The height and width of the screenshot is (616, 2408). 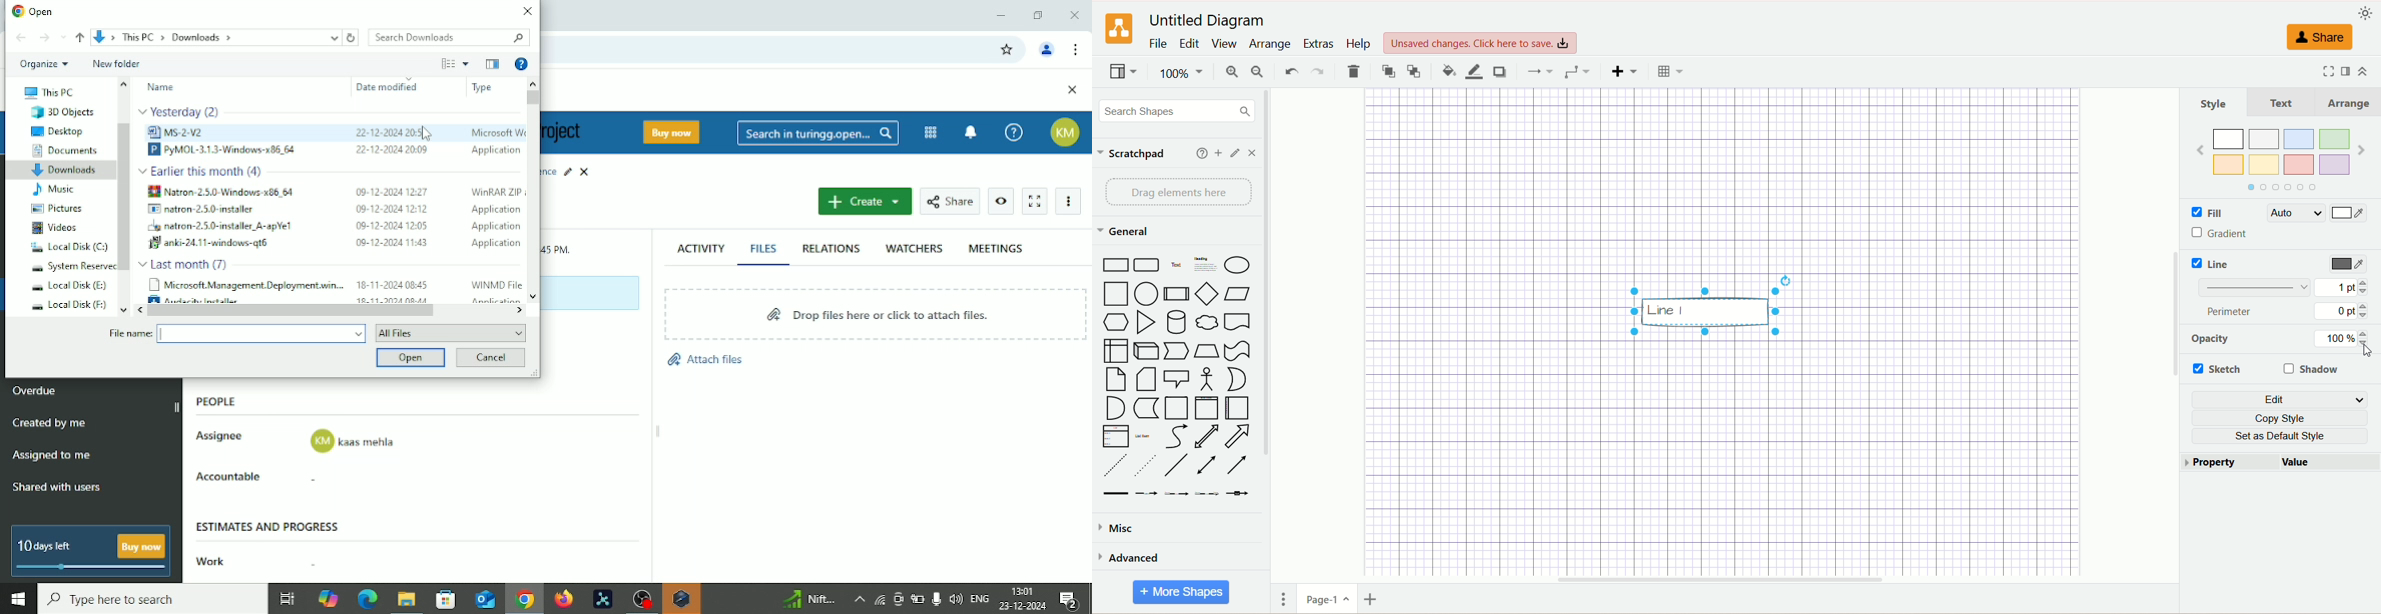 I want to click on Line, so click(x=1177, y=466).